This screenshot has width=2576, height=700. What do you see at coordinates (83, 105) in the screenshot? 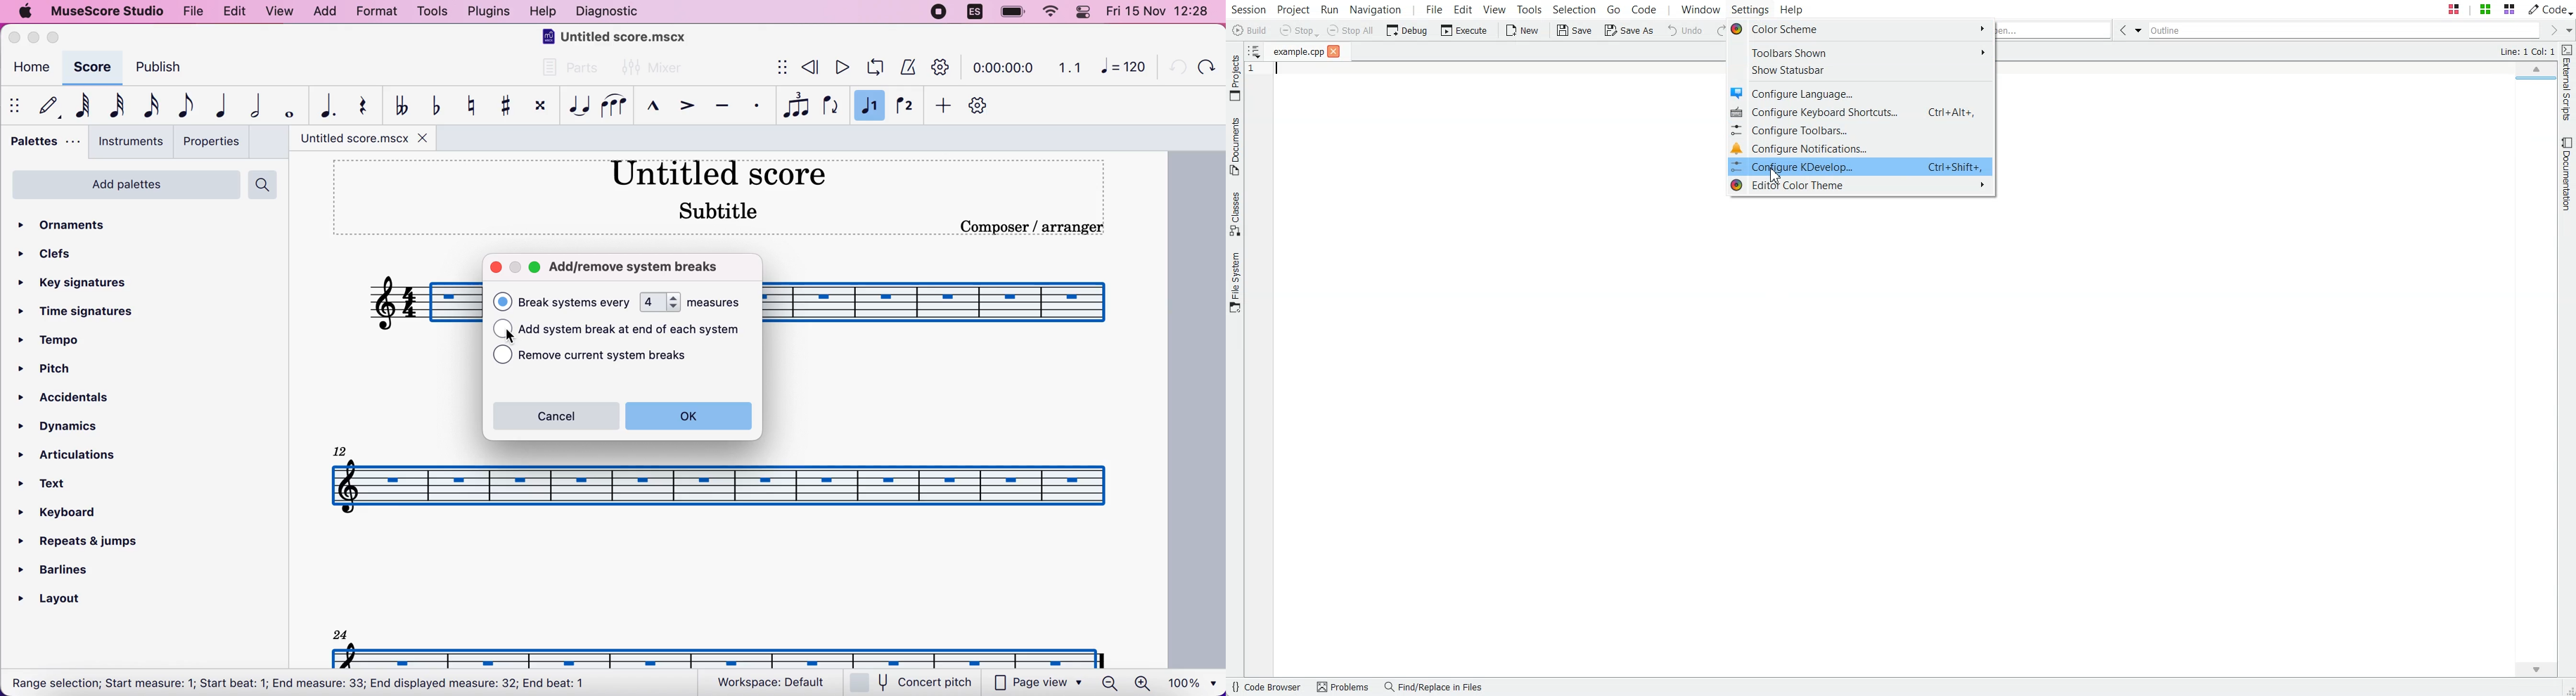
I see `64th note` at bounding box center [83, 105].